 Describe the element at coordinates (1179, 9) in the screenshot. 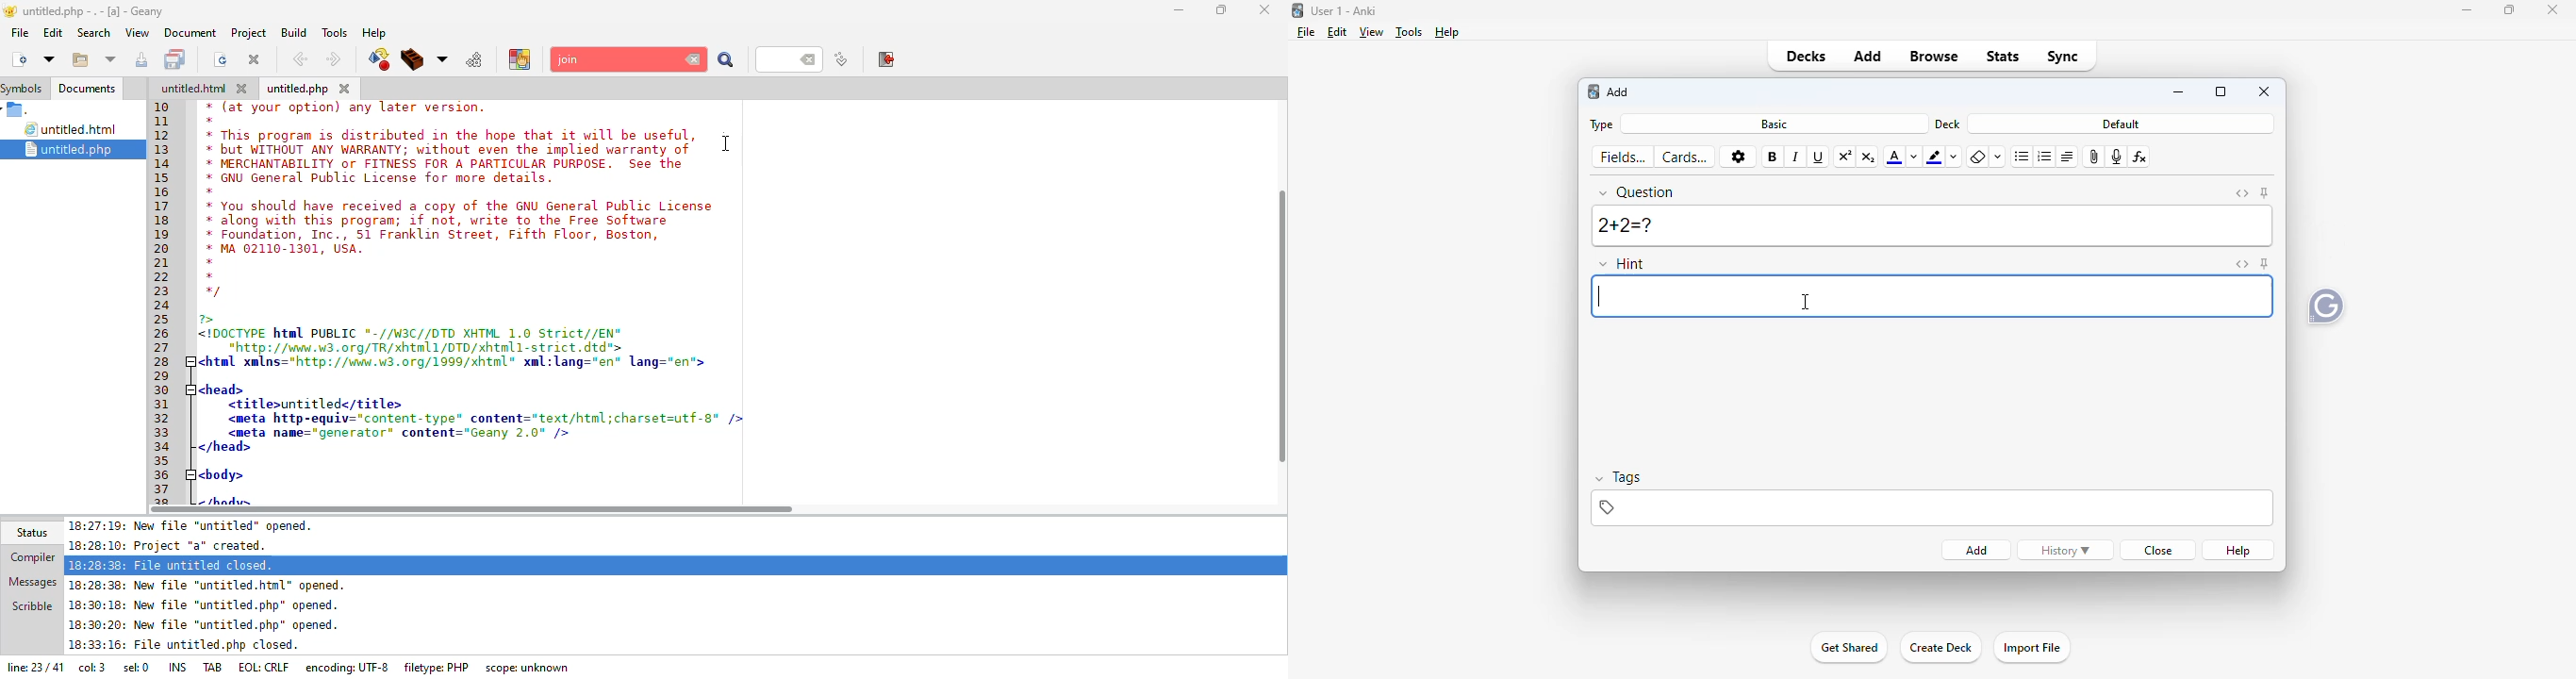

I see `minimize` at that location.